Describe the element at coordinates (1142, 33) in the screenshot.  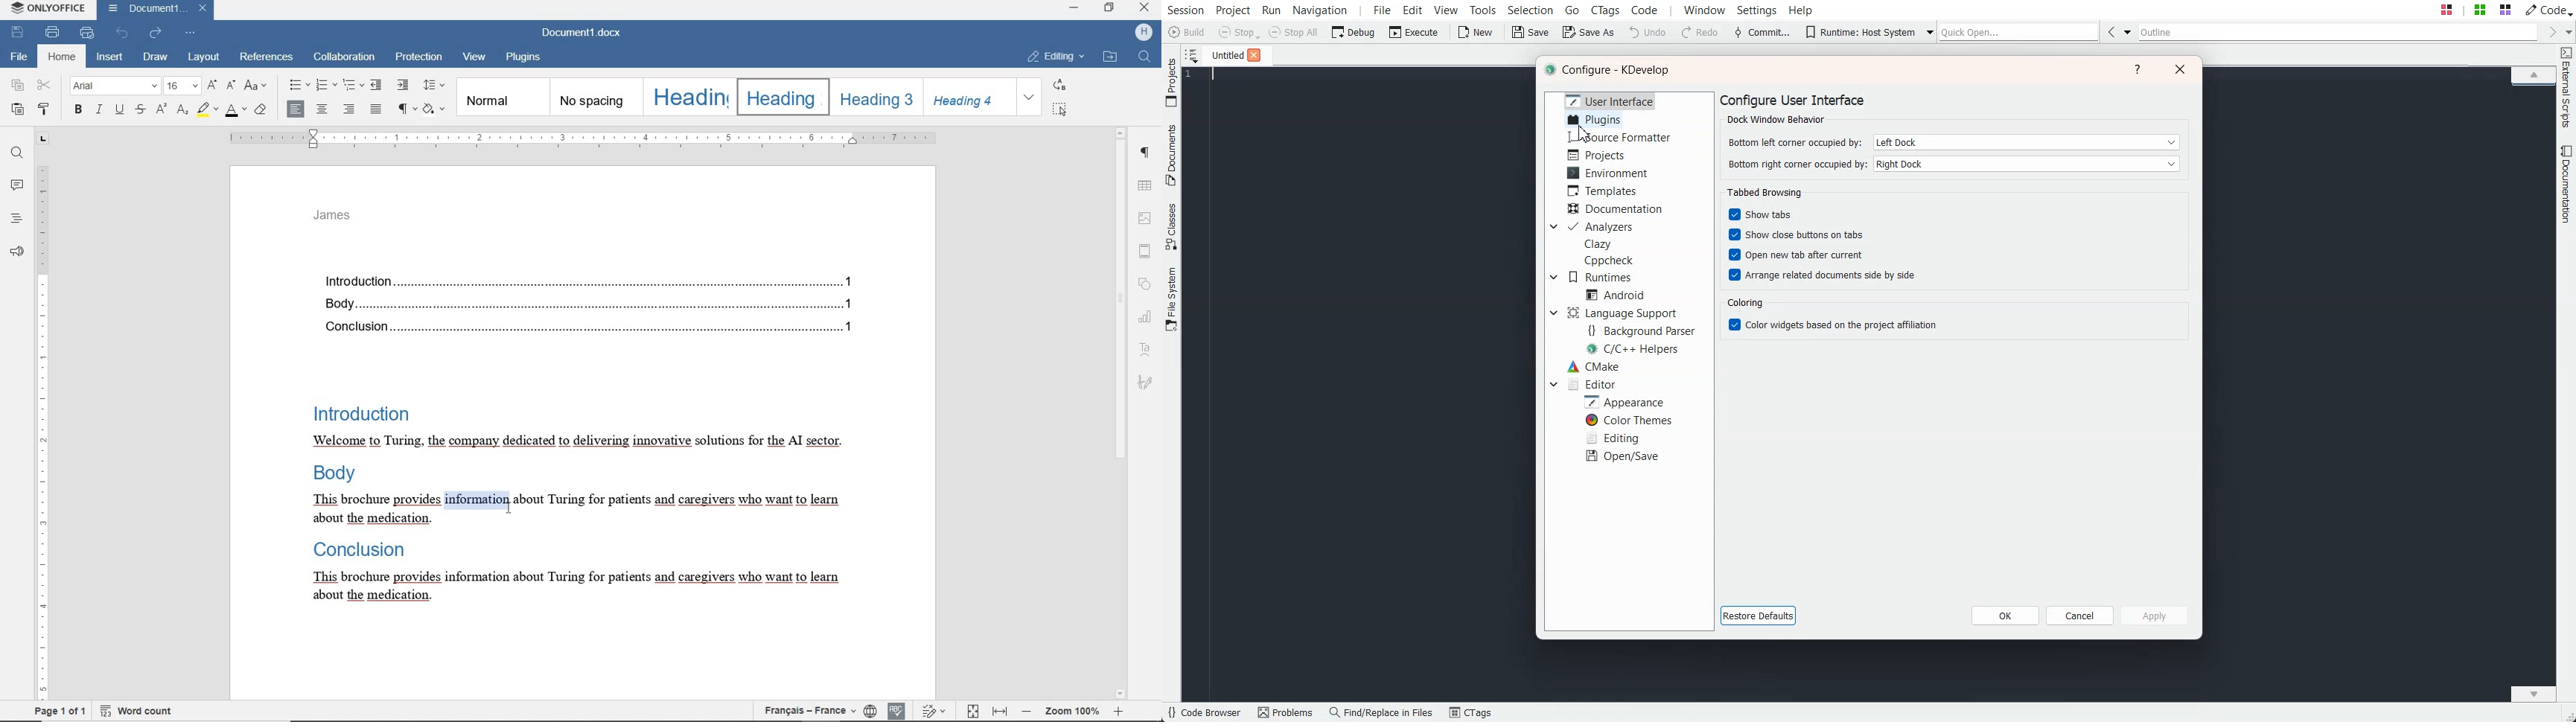
I see `profile ` at that location.